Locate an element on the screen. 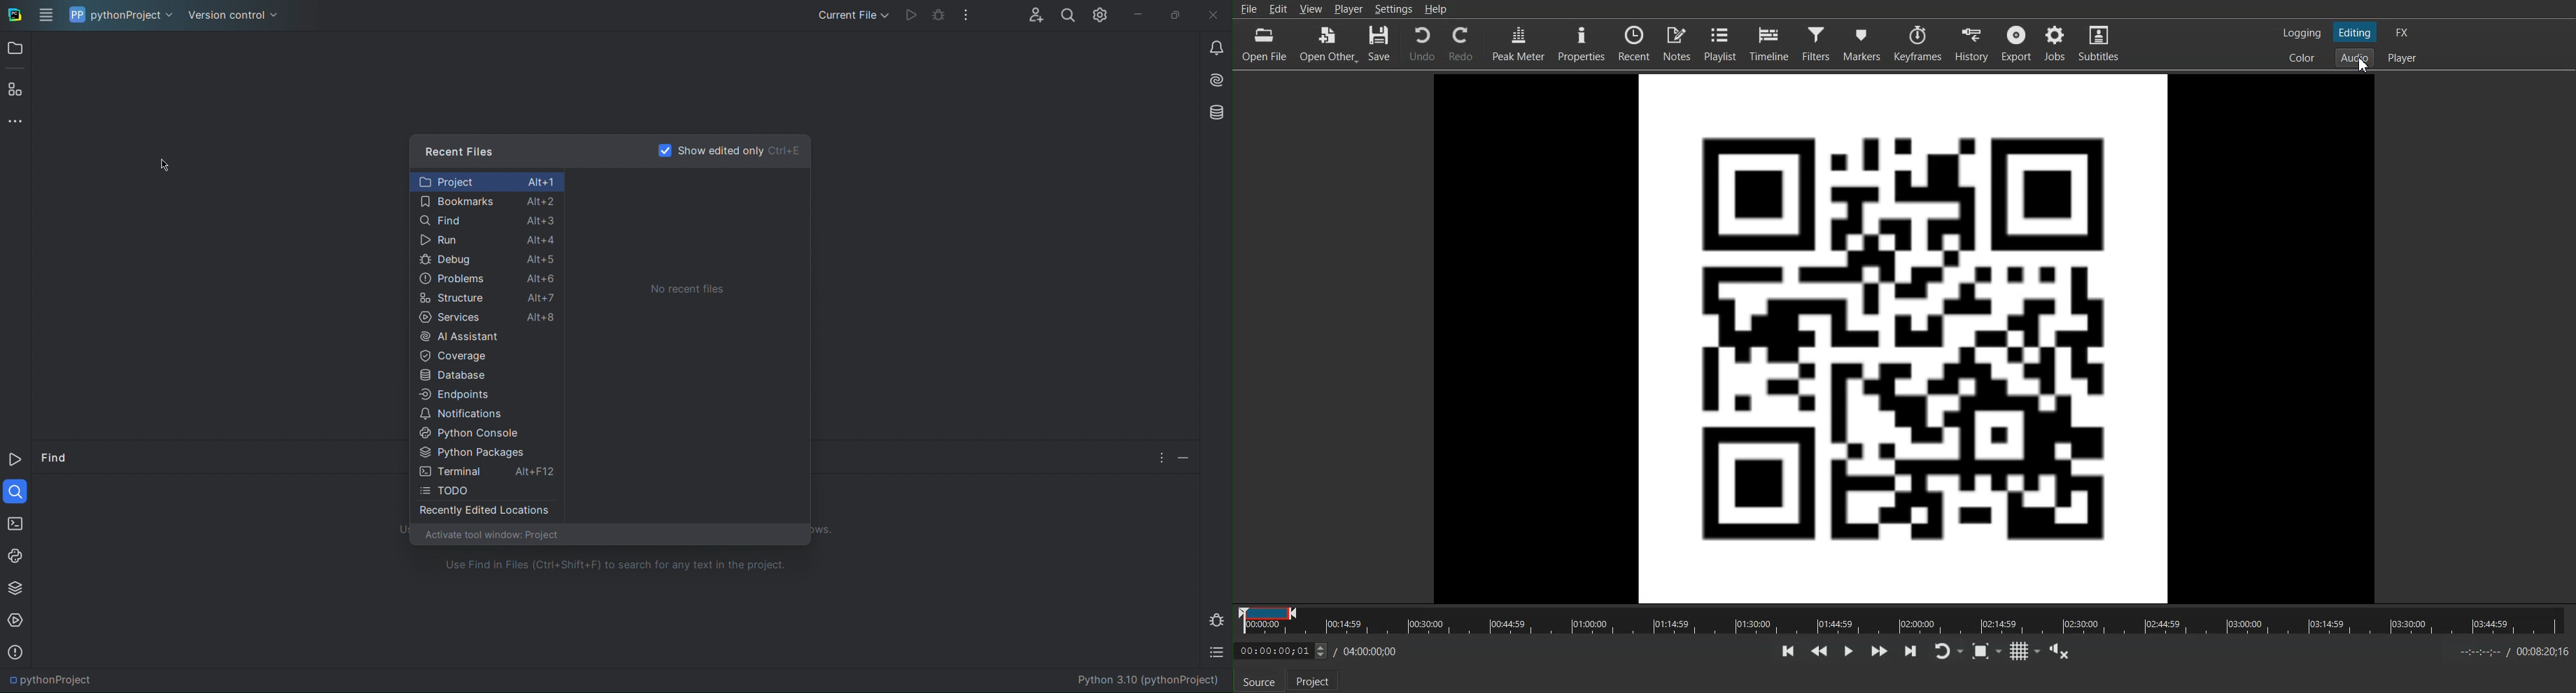 The height and width of the screenshot is (700, 2576). Find is located at coordinates (55, 460).